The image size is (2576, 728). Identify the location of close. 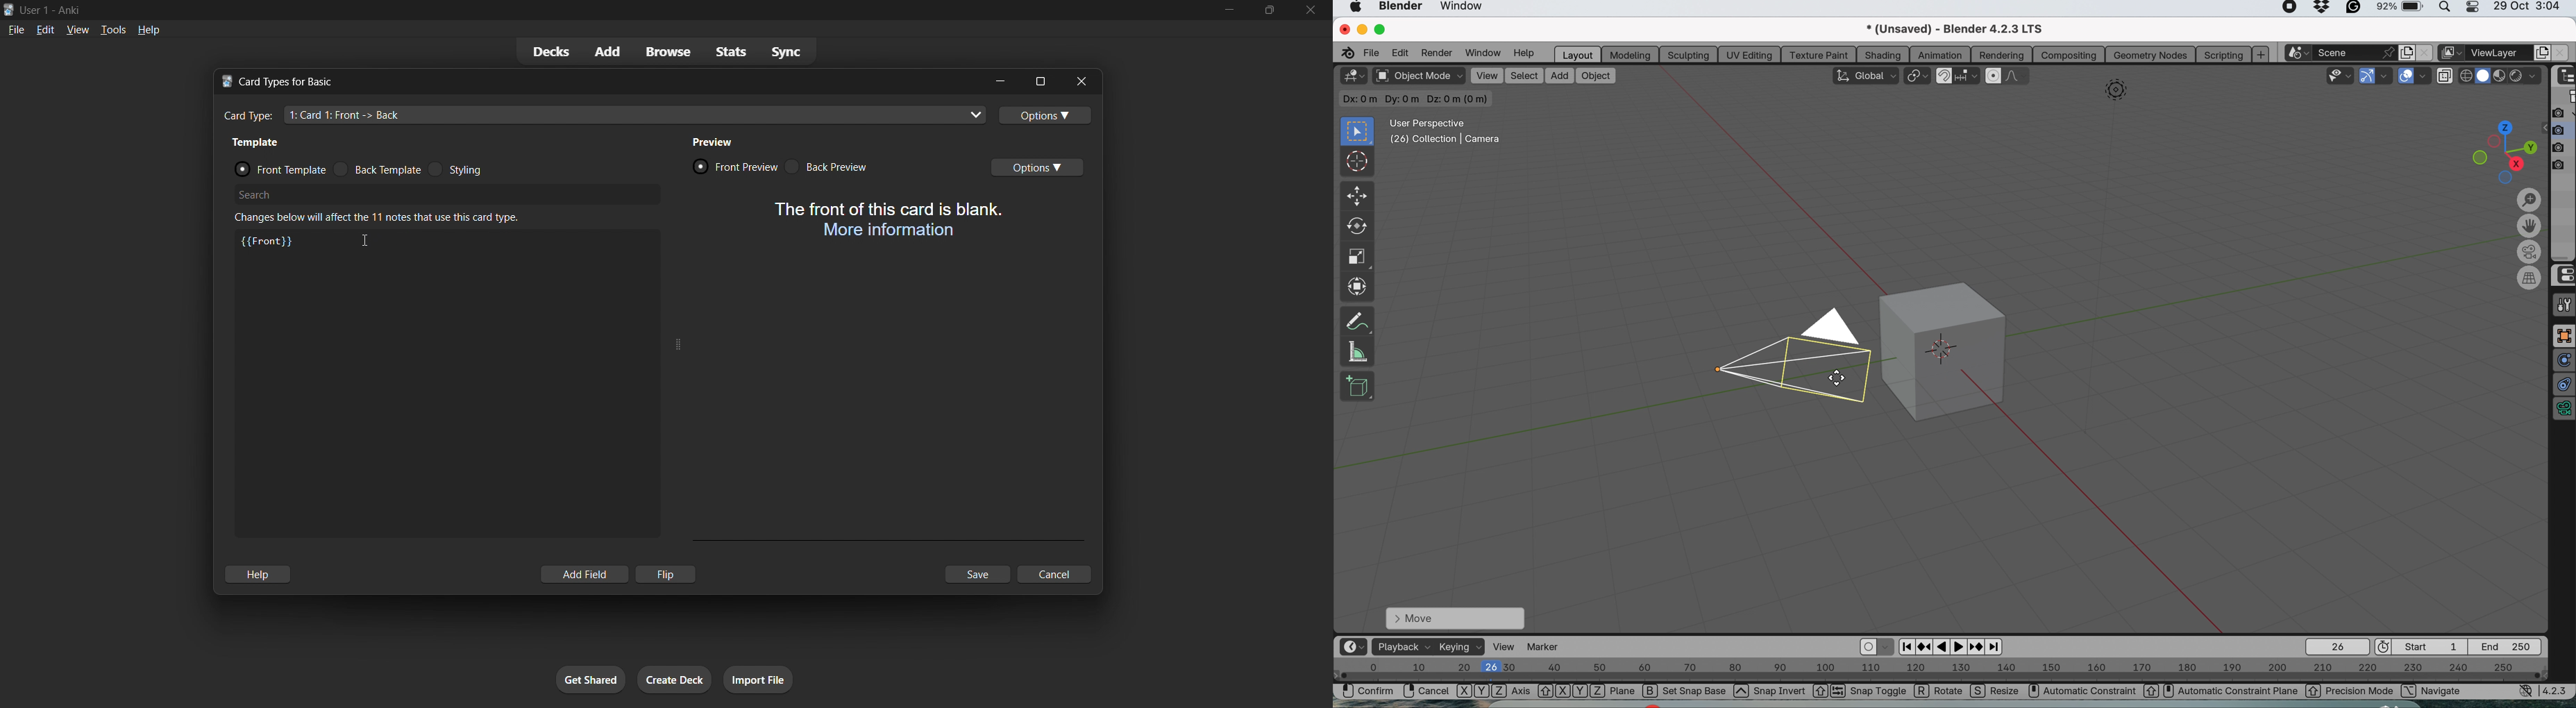
(1343, 28).